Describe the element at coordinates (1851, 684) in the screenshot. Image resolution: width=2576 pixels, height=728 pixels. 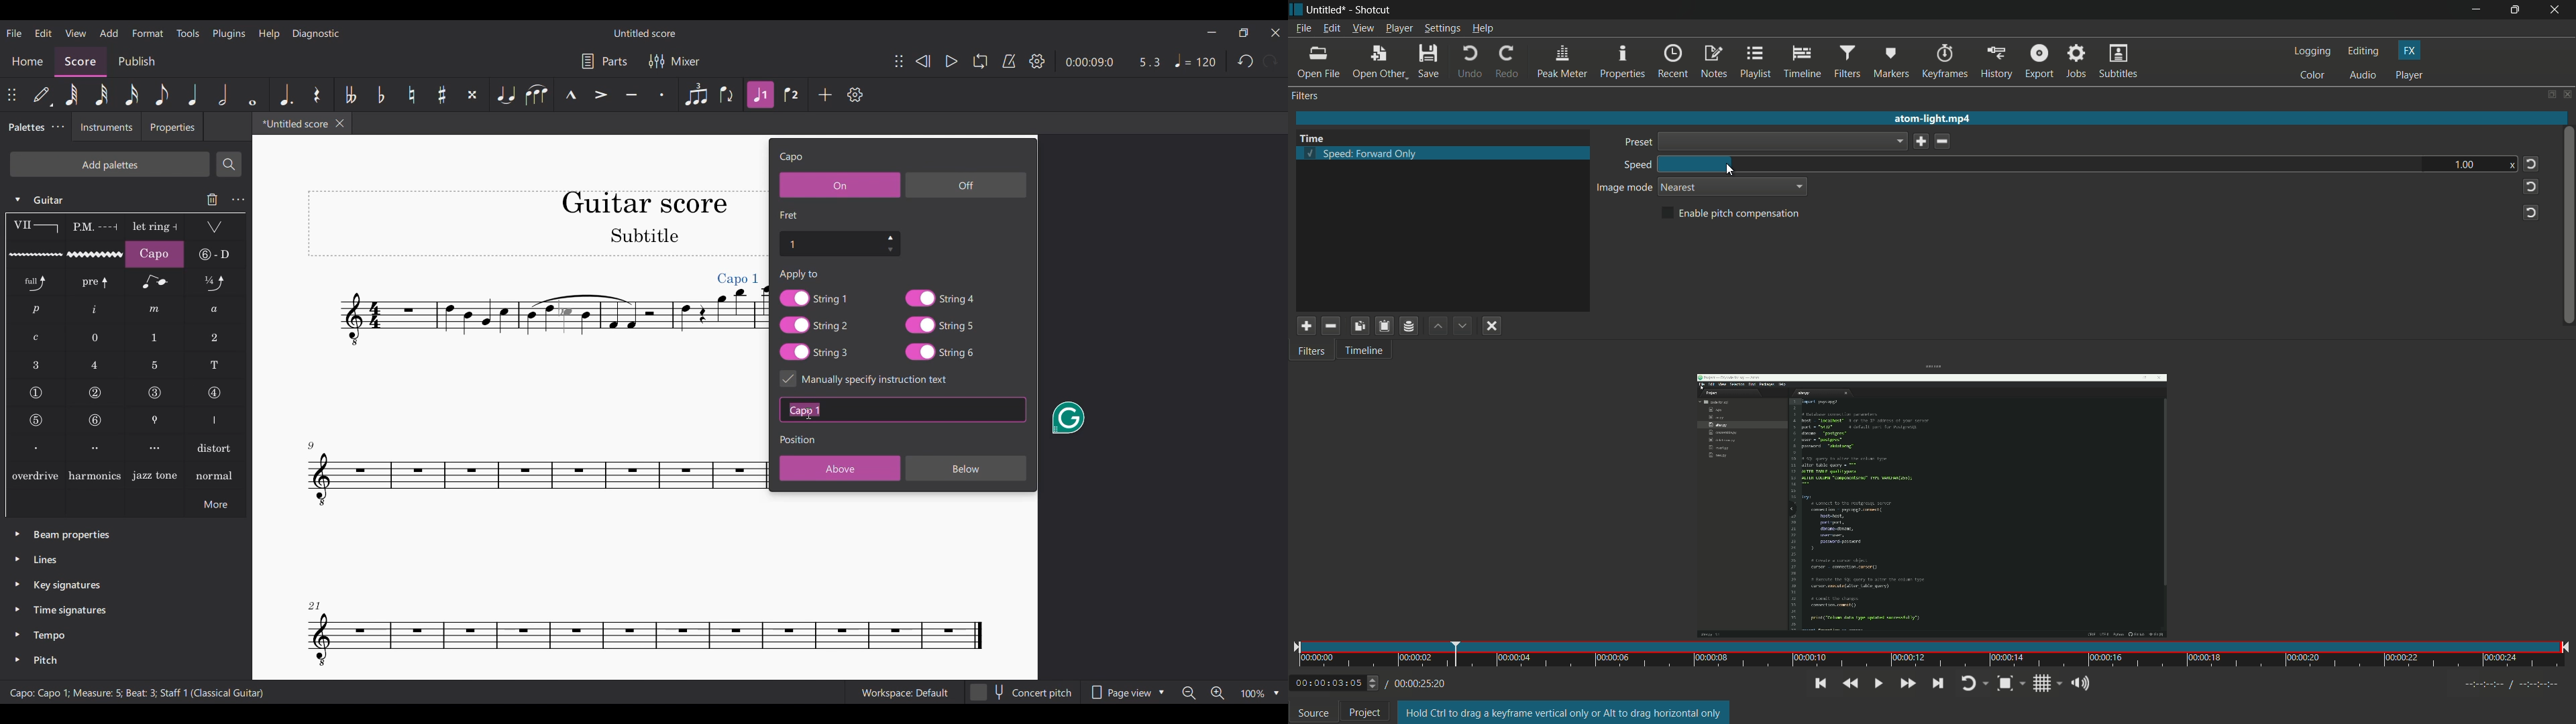
I see `quickly play backwards` at that location.